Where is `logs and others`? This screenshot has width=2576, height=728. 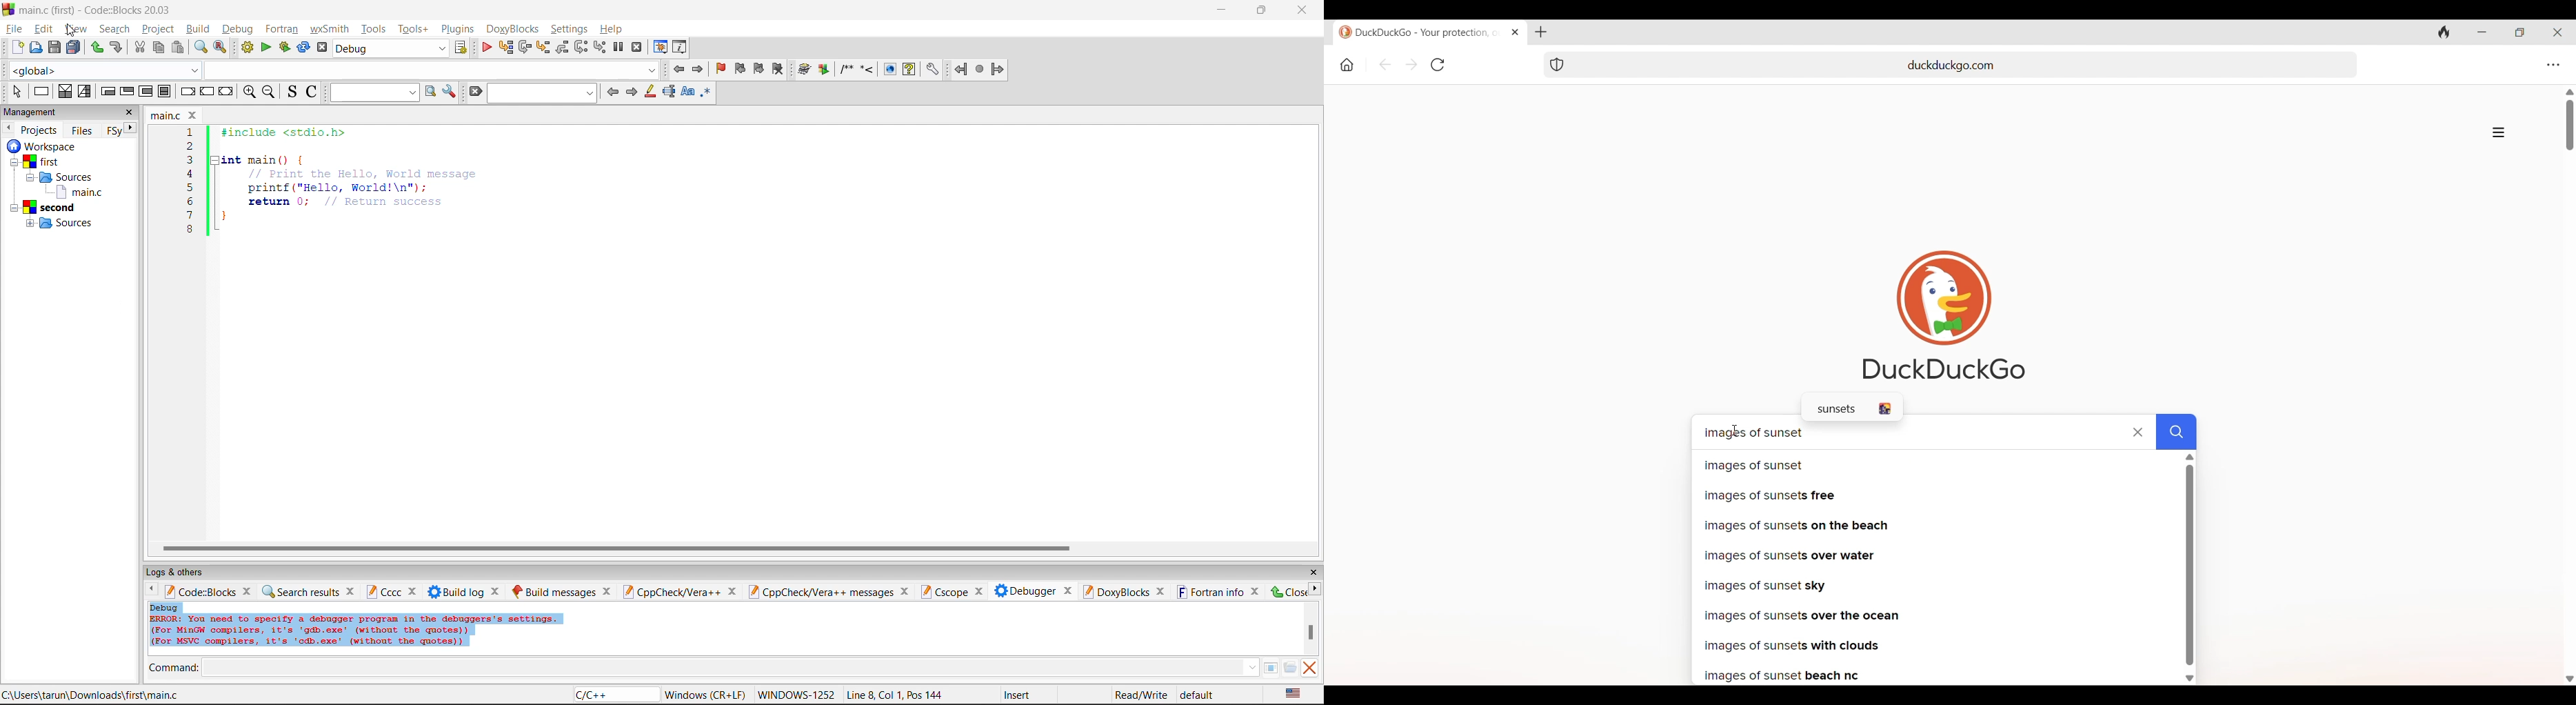 logs and others is located at coordinates (181, 572).